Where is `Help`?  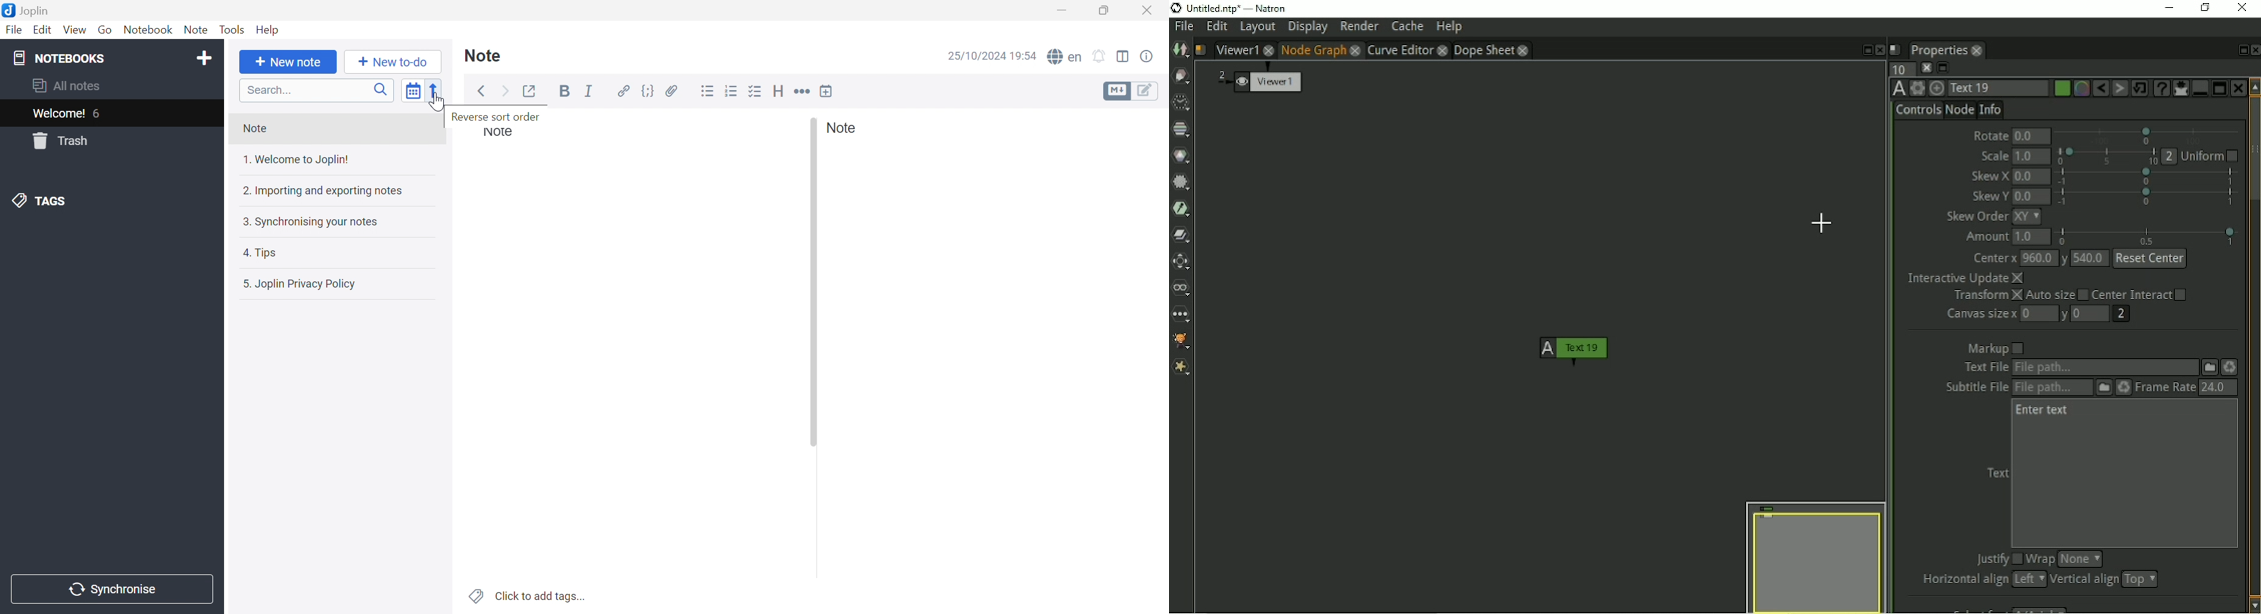 Help is located at coordinates (269, 30).